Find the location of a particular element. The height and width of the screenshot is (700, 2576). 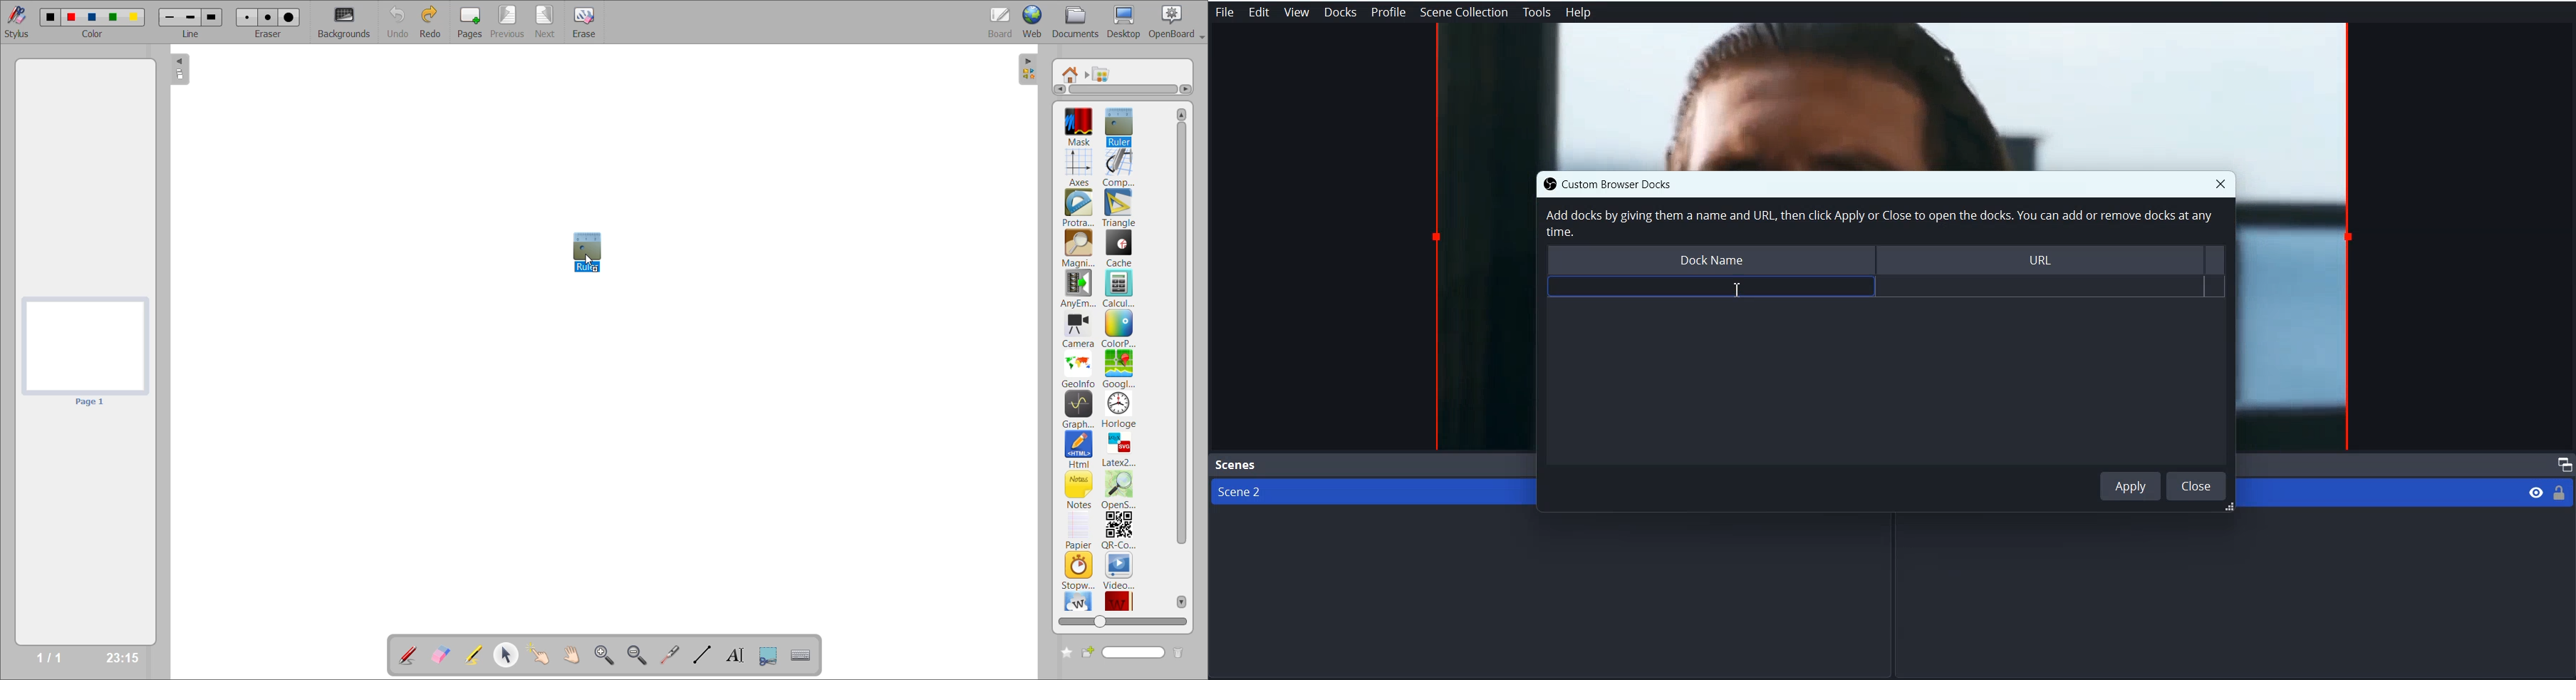

URL is located at coordinates (2047, 262).